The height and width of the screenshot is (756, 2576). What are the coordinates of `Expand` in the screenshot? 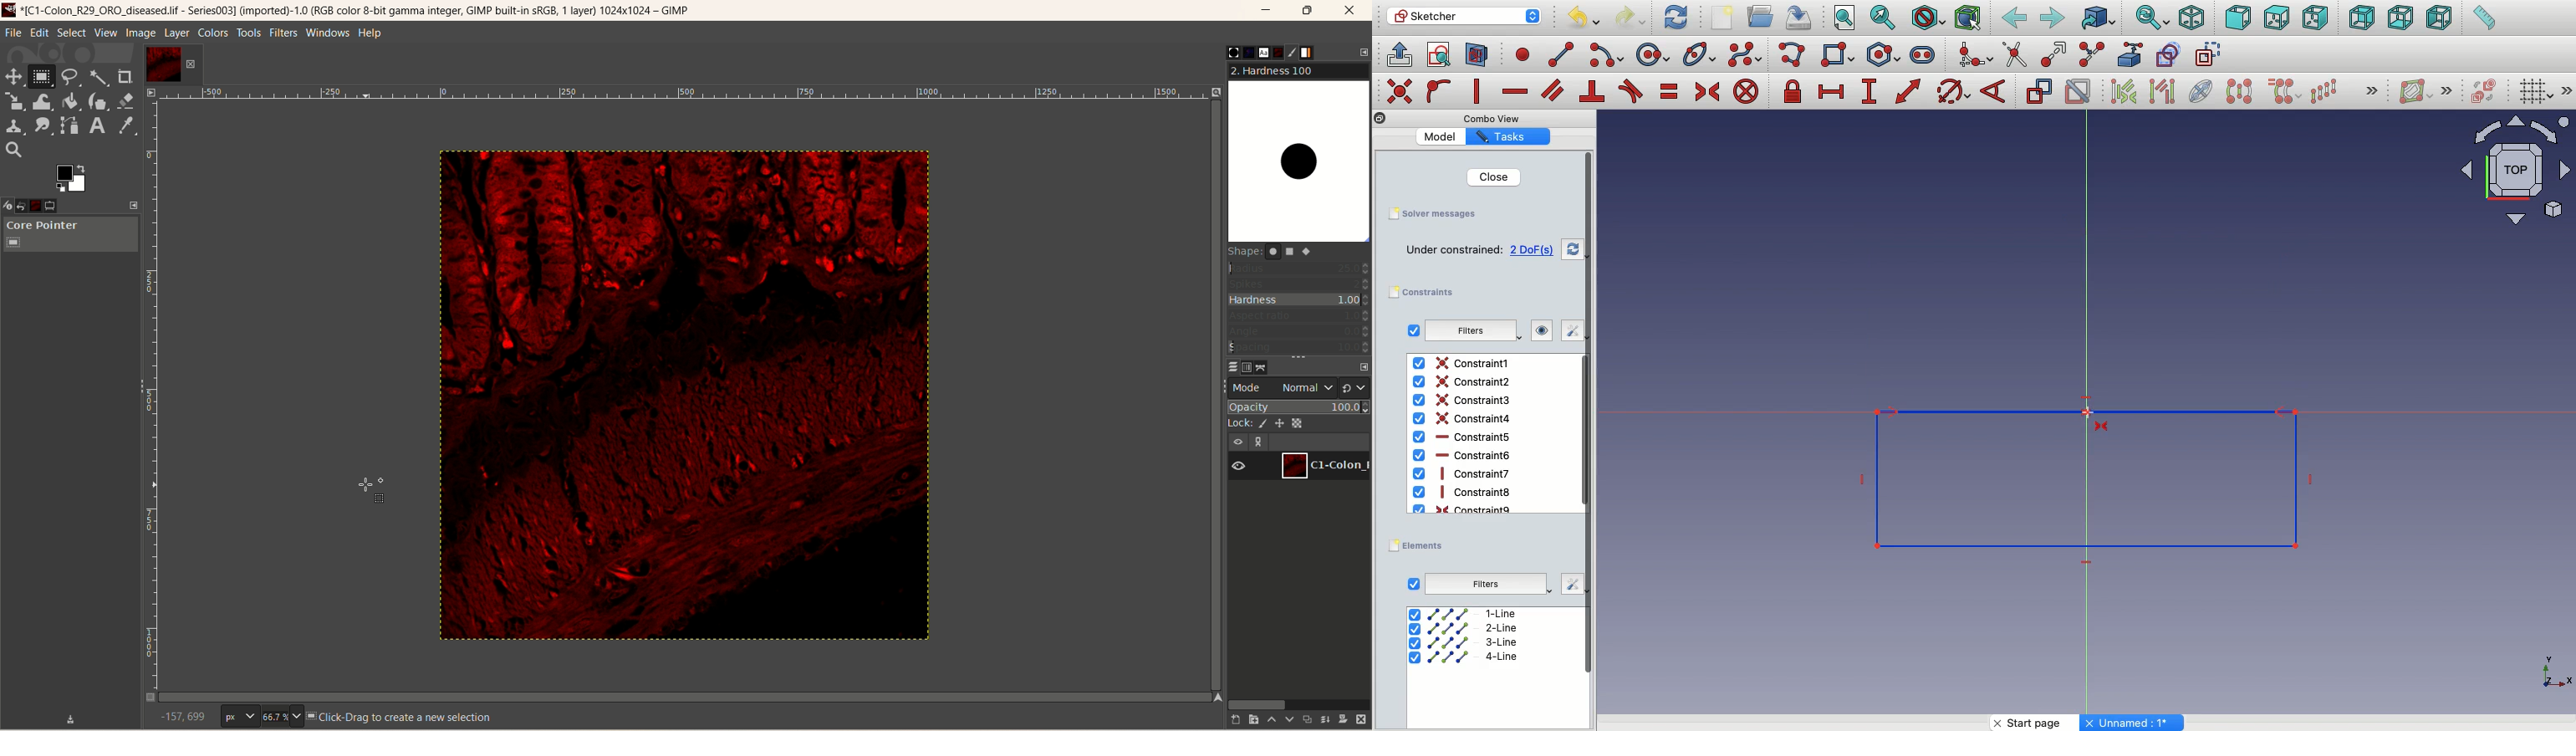 It's located at (2372, 92).